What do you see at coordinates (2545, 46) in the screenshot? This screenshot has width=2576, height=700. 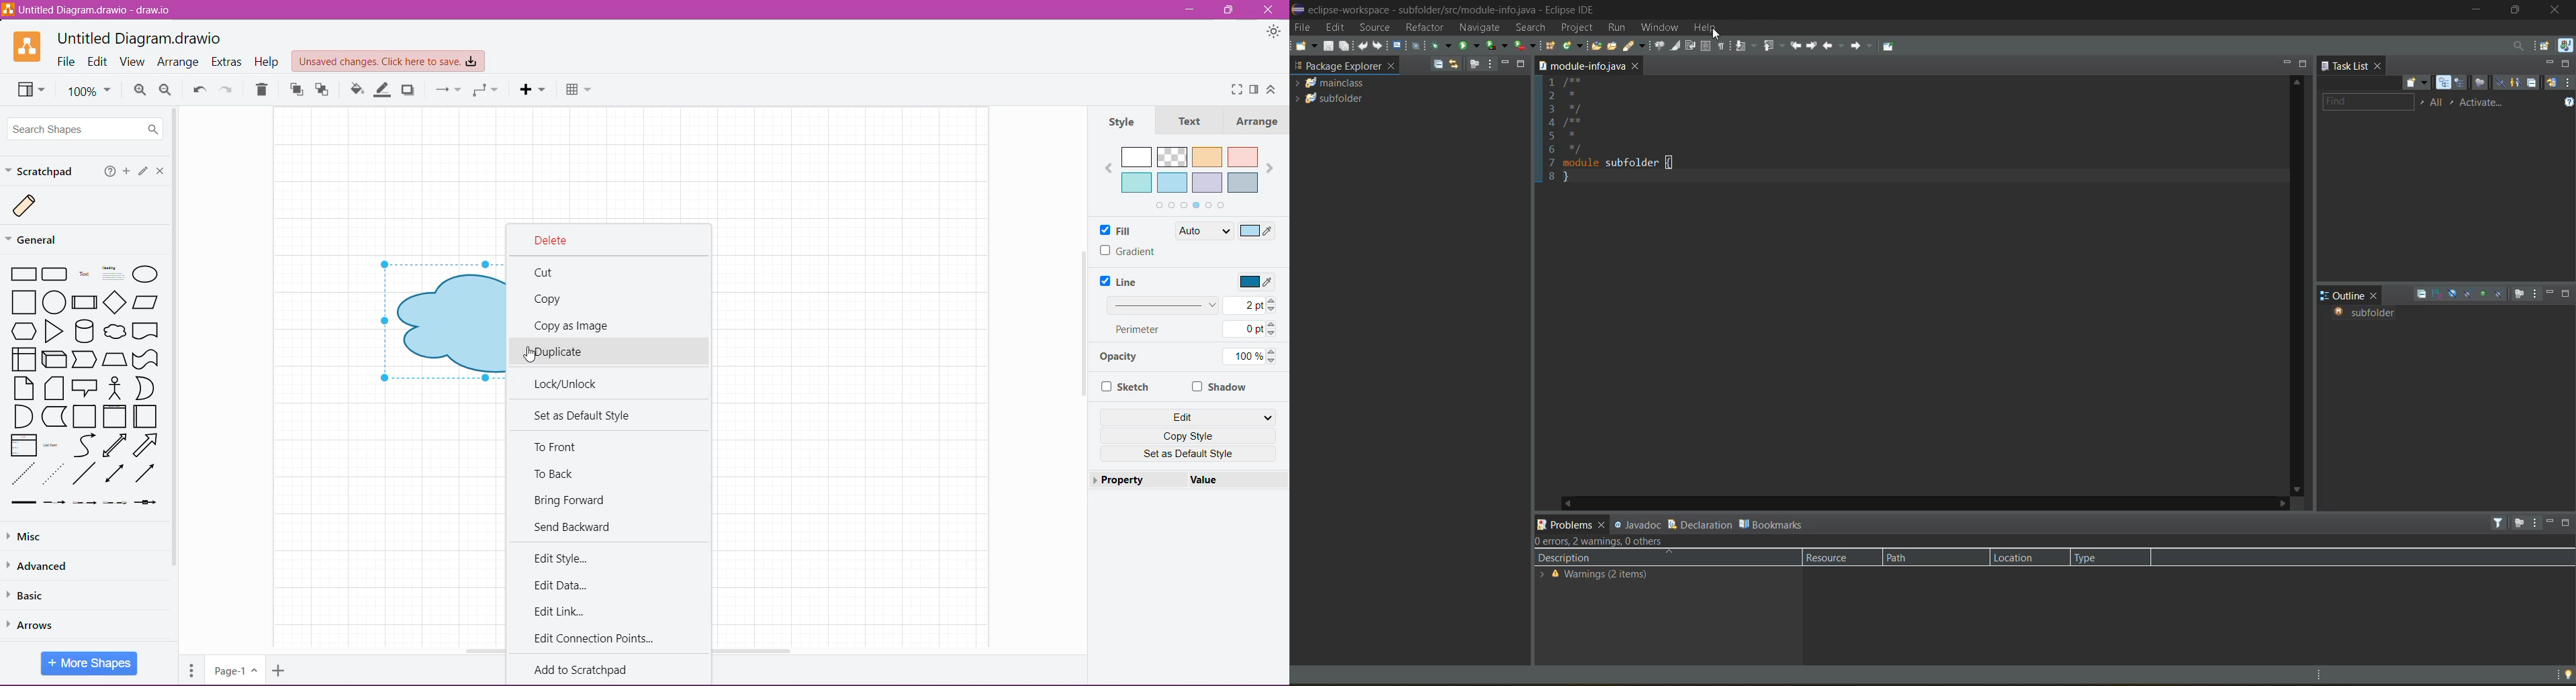 I see `open perspective` at bounding box center [2545, 46].